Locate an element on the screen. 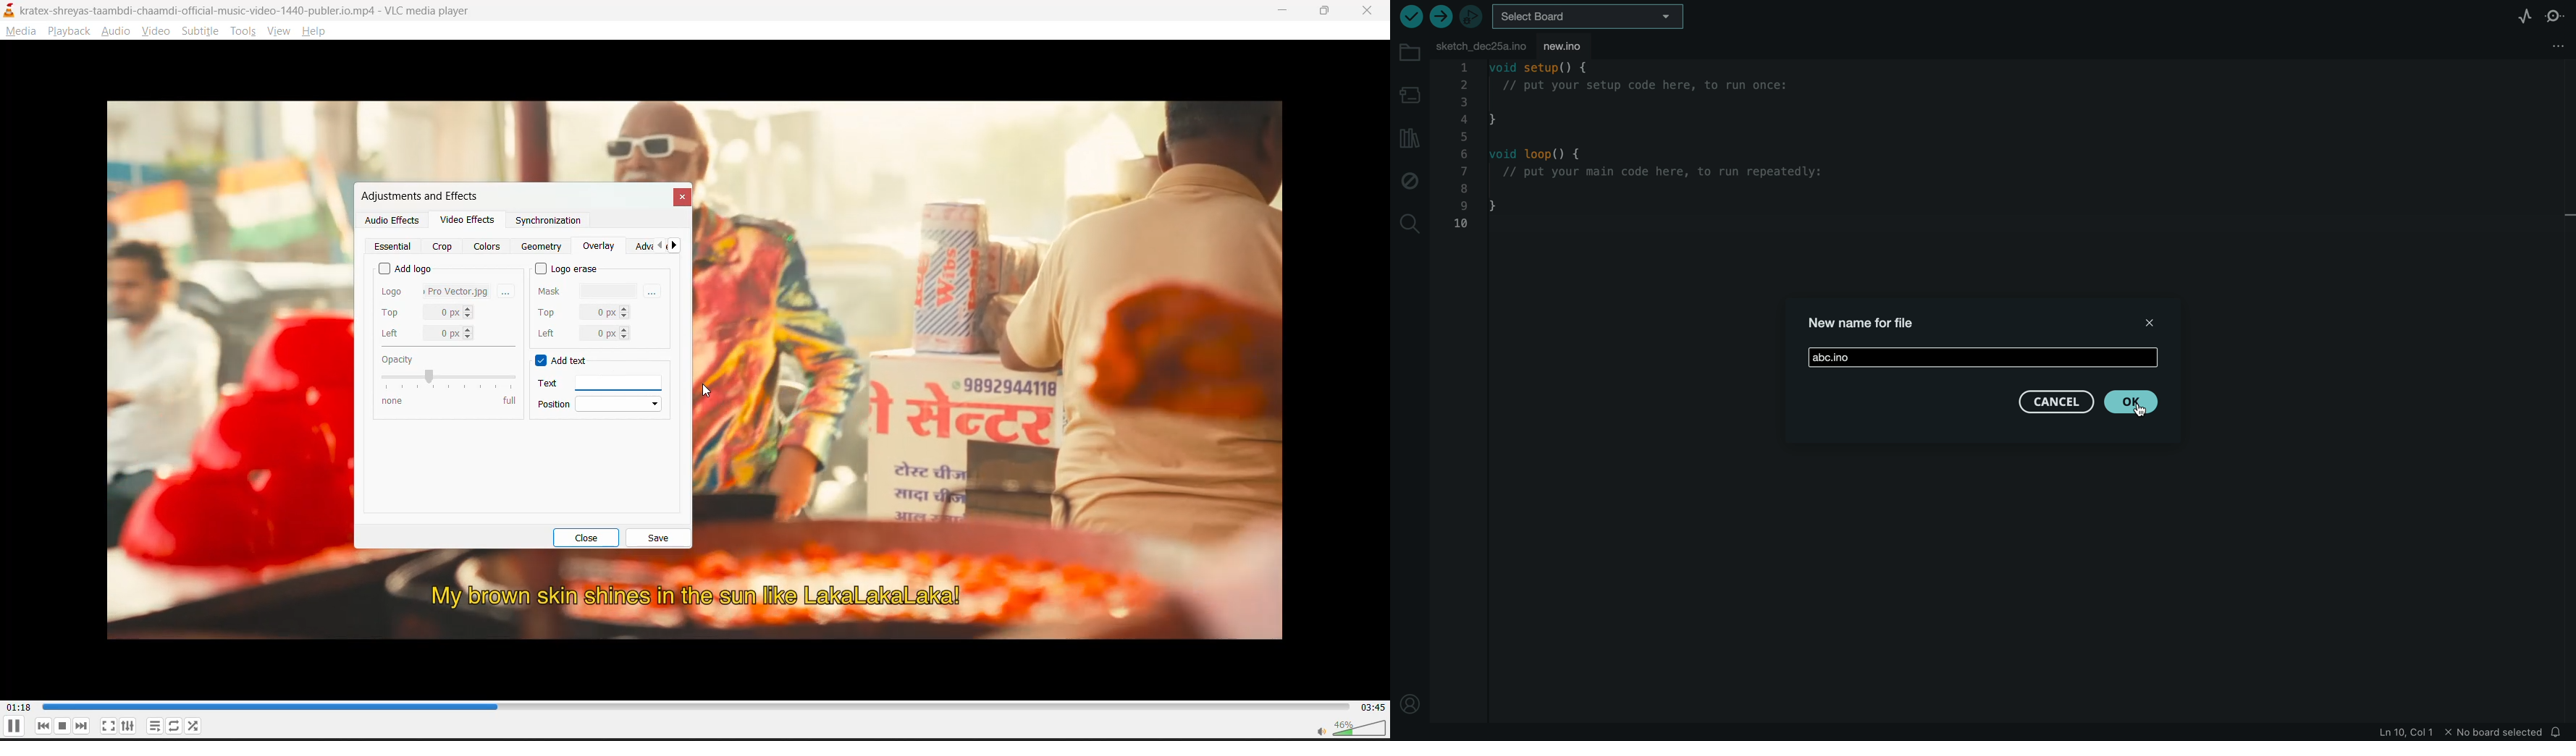  stop is located at coordinates (65, 726).